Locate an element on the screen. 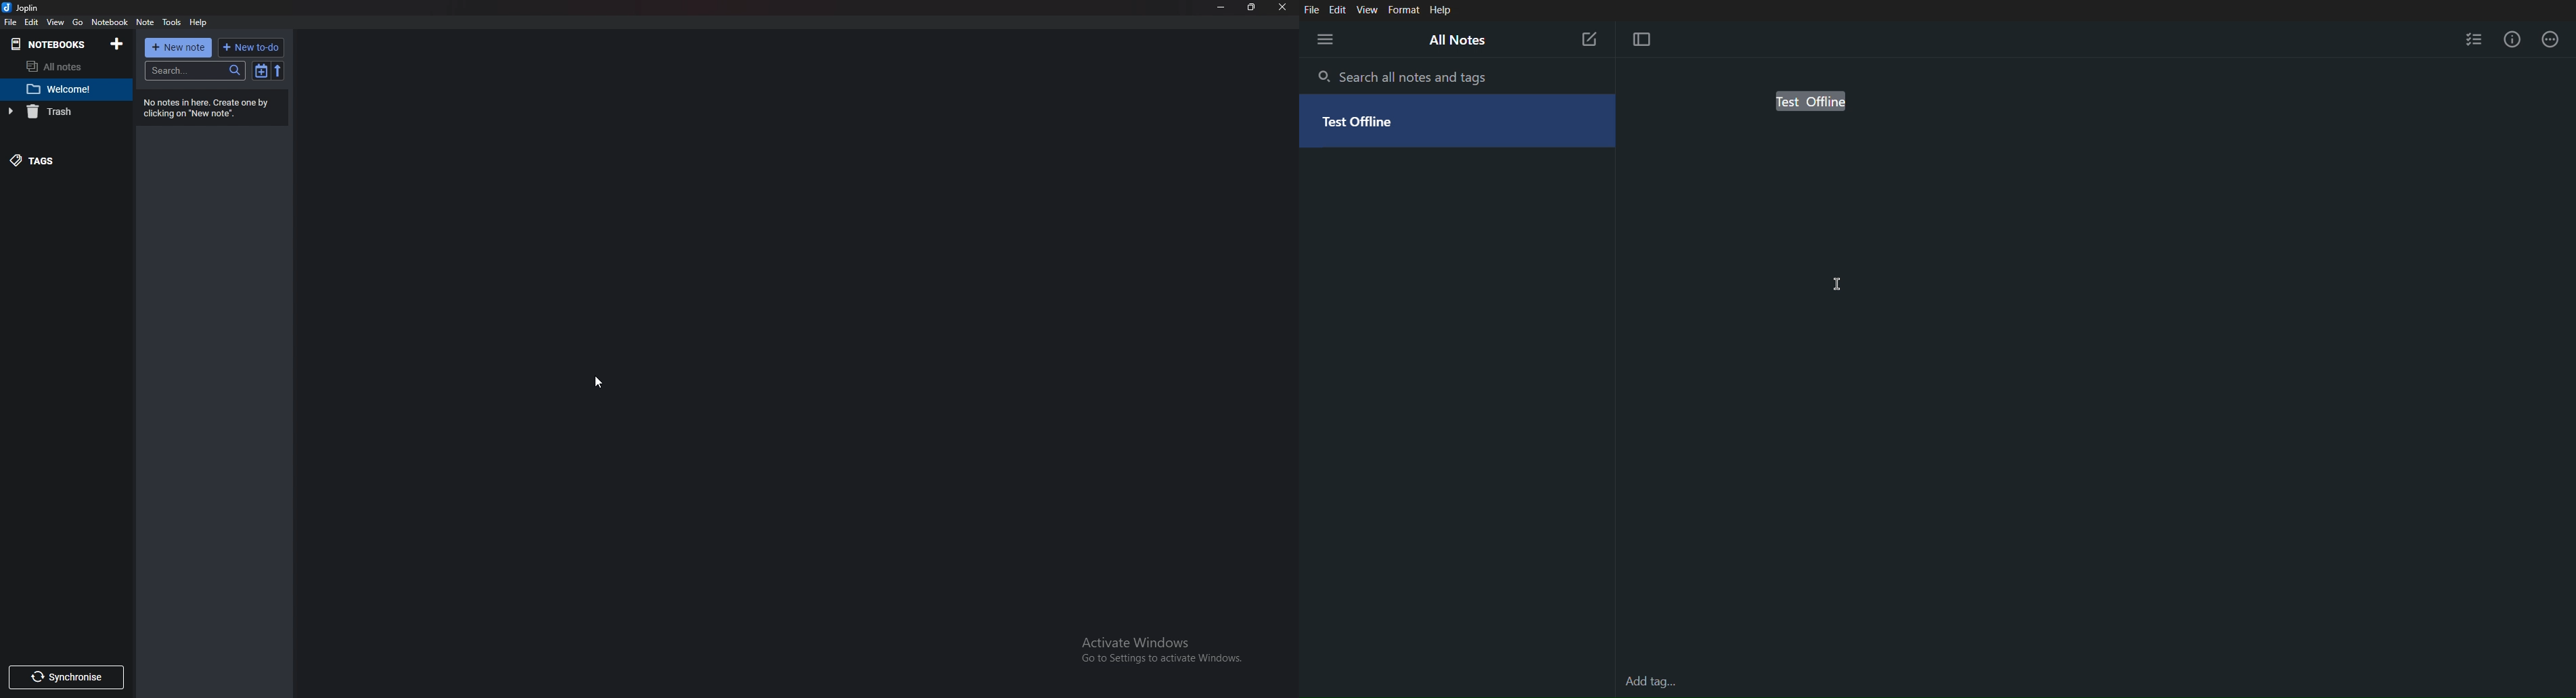 This screenshot has height=700, width=2576. help is located at coordinates (199, 22).